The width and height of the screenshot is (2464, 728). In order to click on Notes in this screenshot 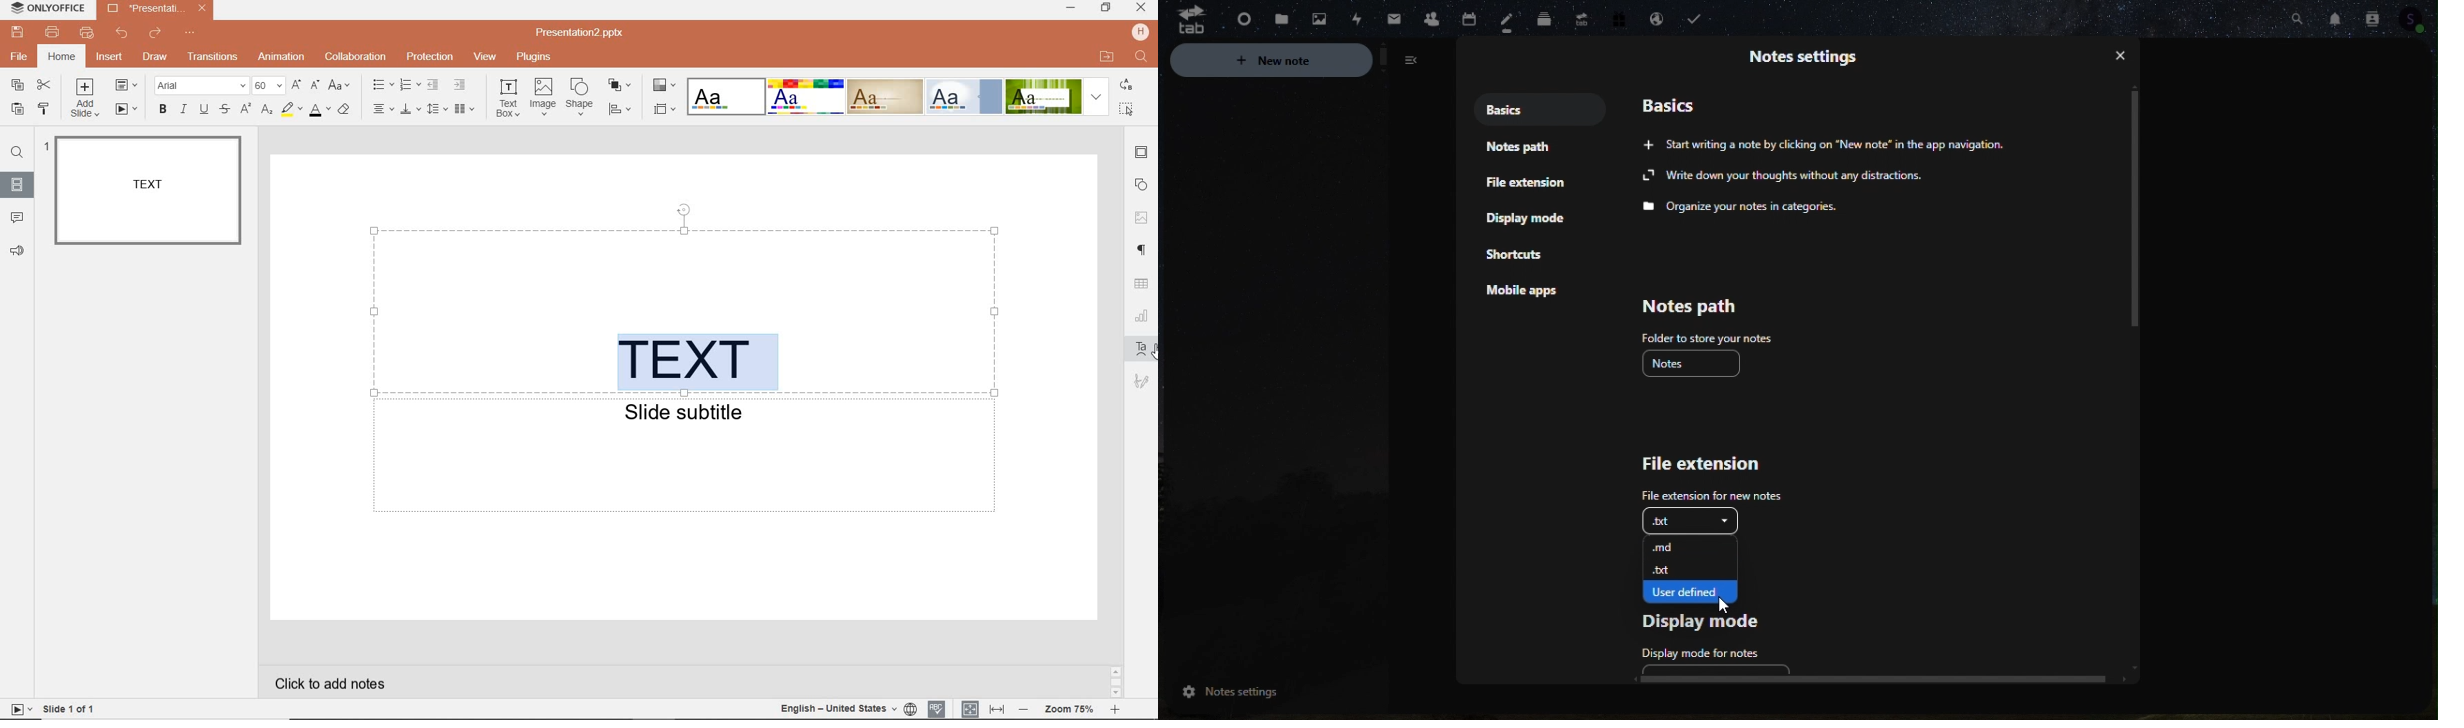, I will do `click(1504, 19)`.